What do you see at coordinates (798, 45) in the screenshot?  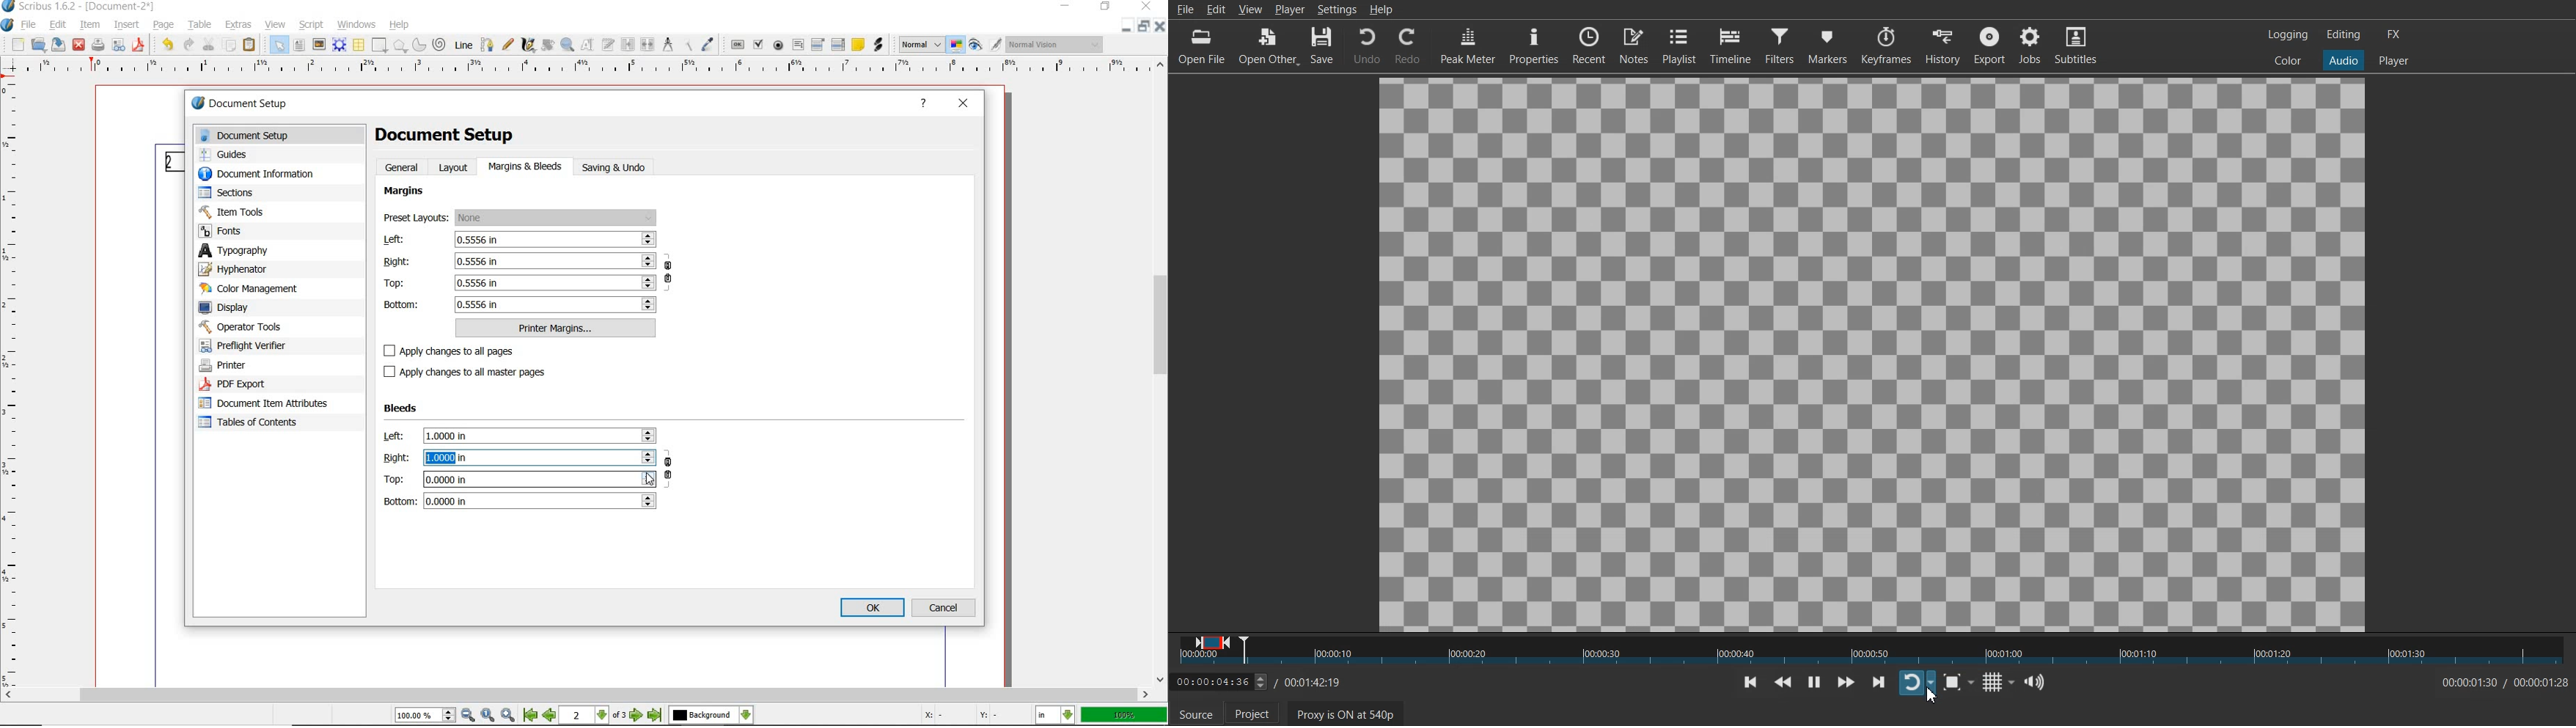 I see `pdf text field` at bounding box center [798, 45].